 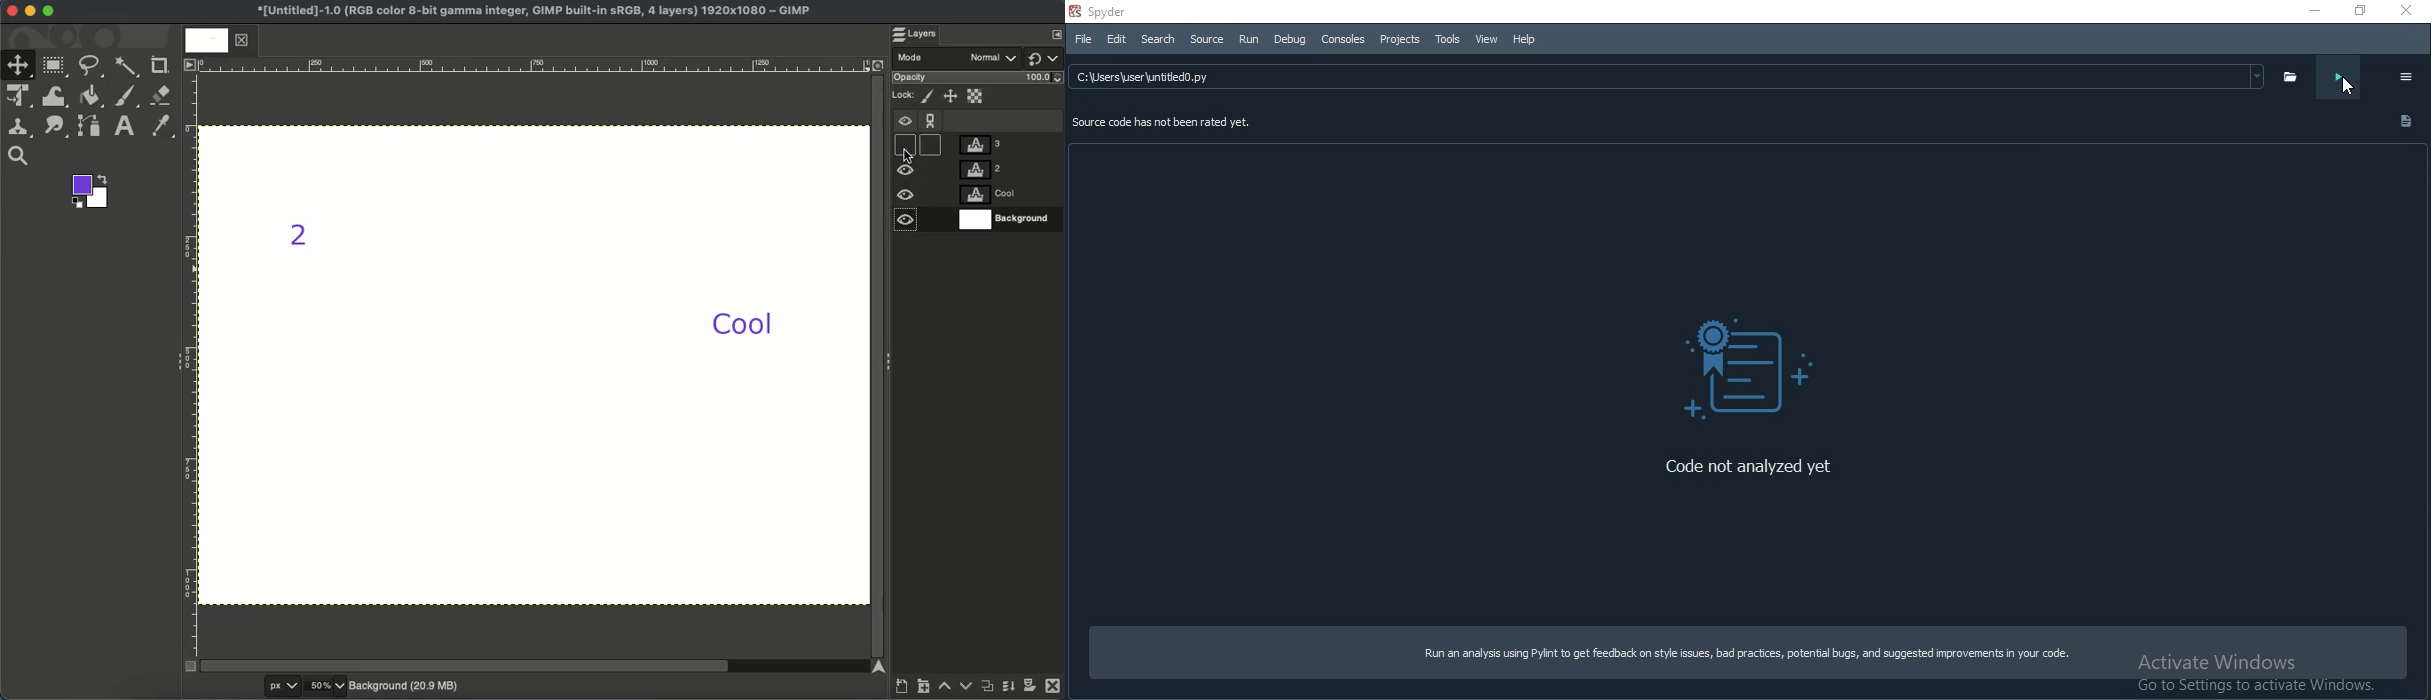 I want to click on Run, so click(x=1246, y=39).